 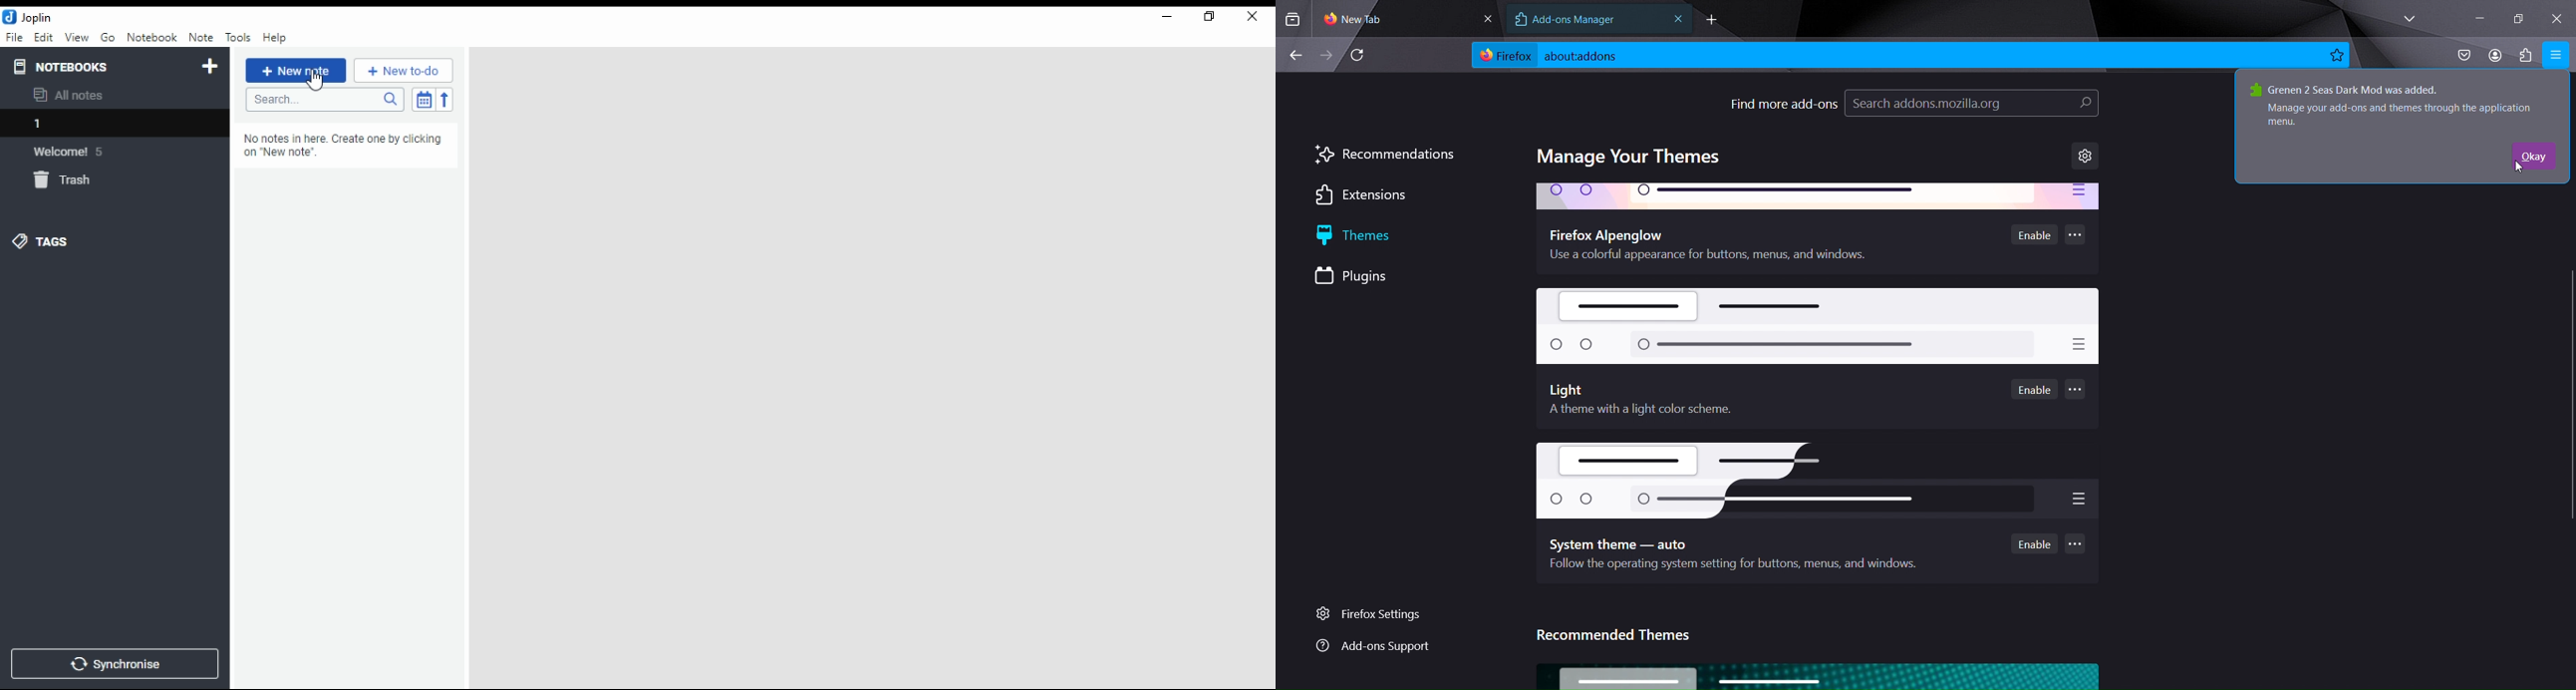 I want to click on grenen 2 seas dark mod was added. manage your add-ons and themes through the application menu, so click(x=2397, y=104).